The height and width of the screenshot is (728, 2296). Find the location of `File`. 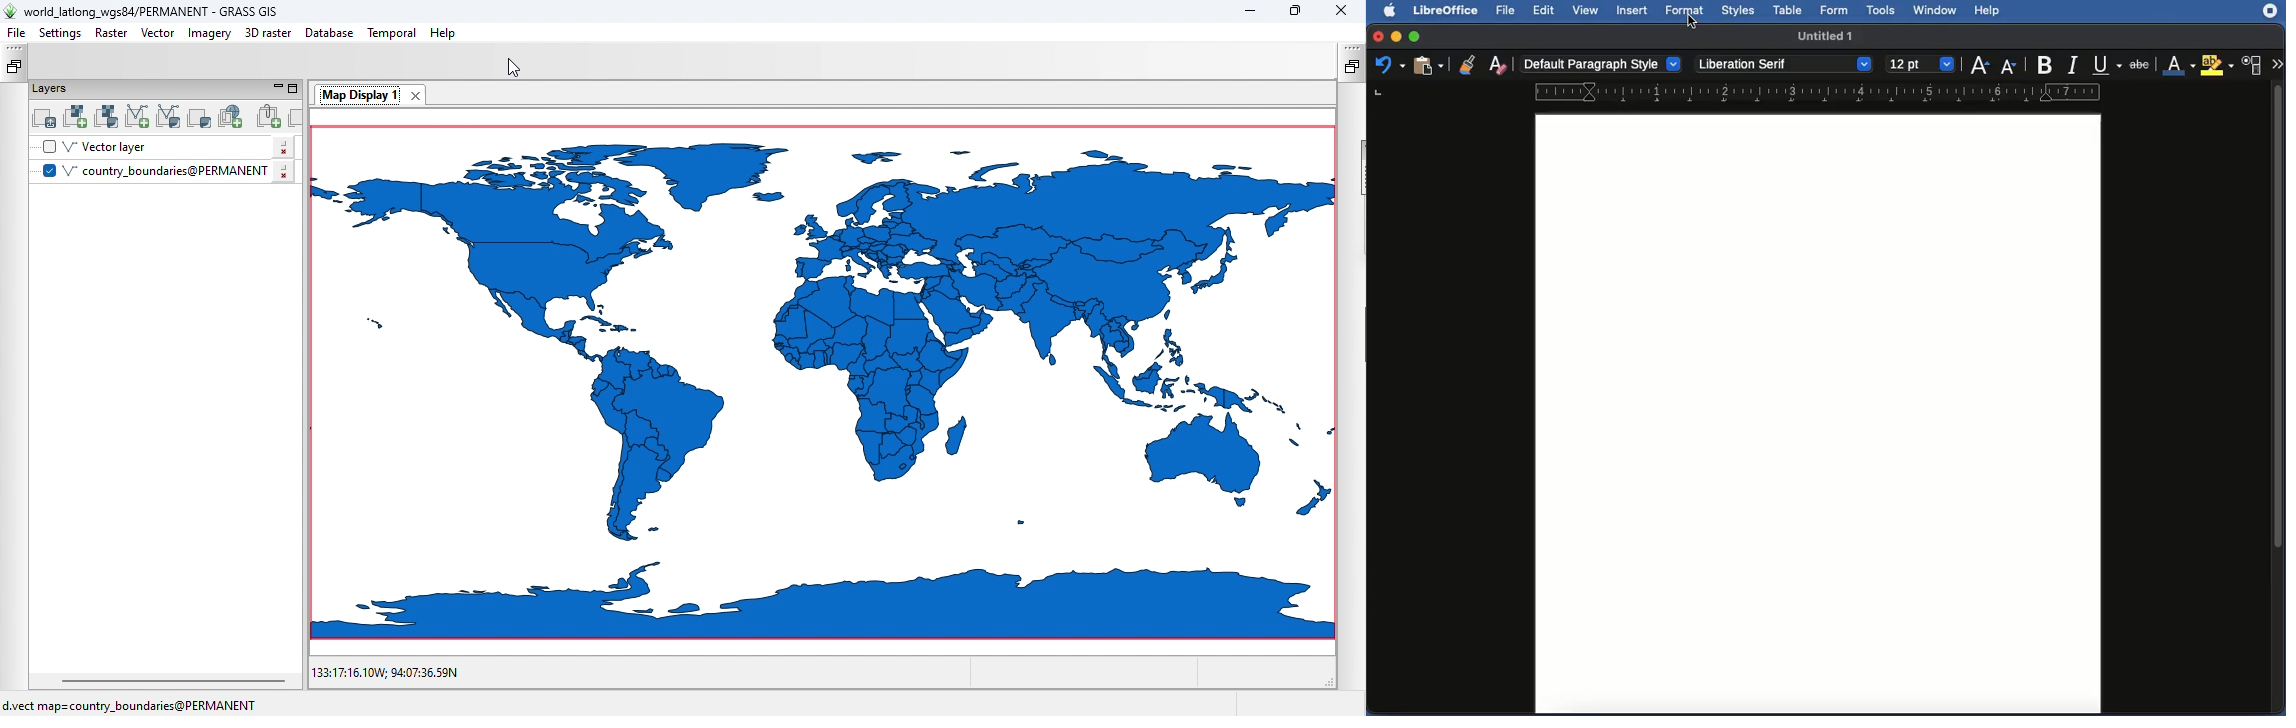

File is located at coordinates (17, 32).